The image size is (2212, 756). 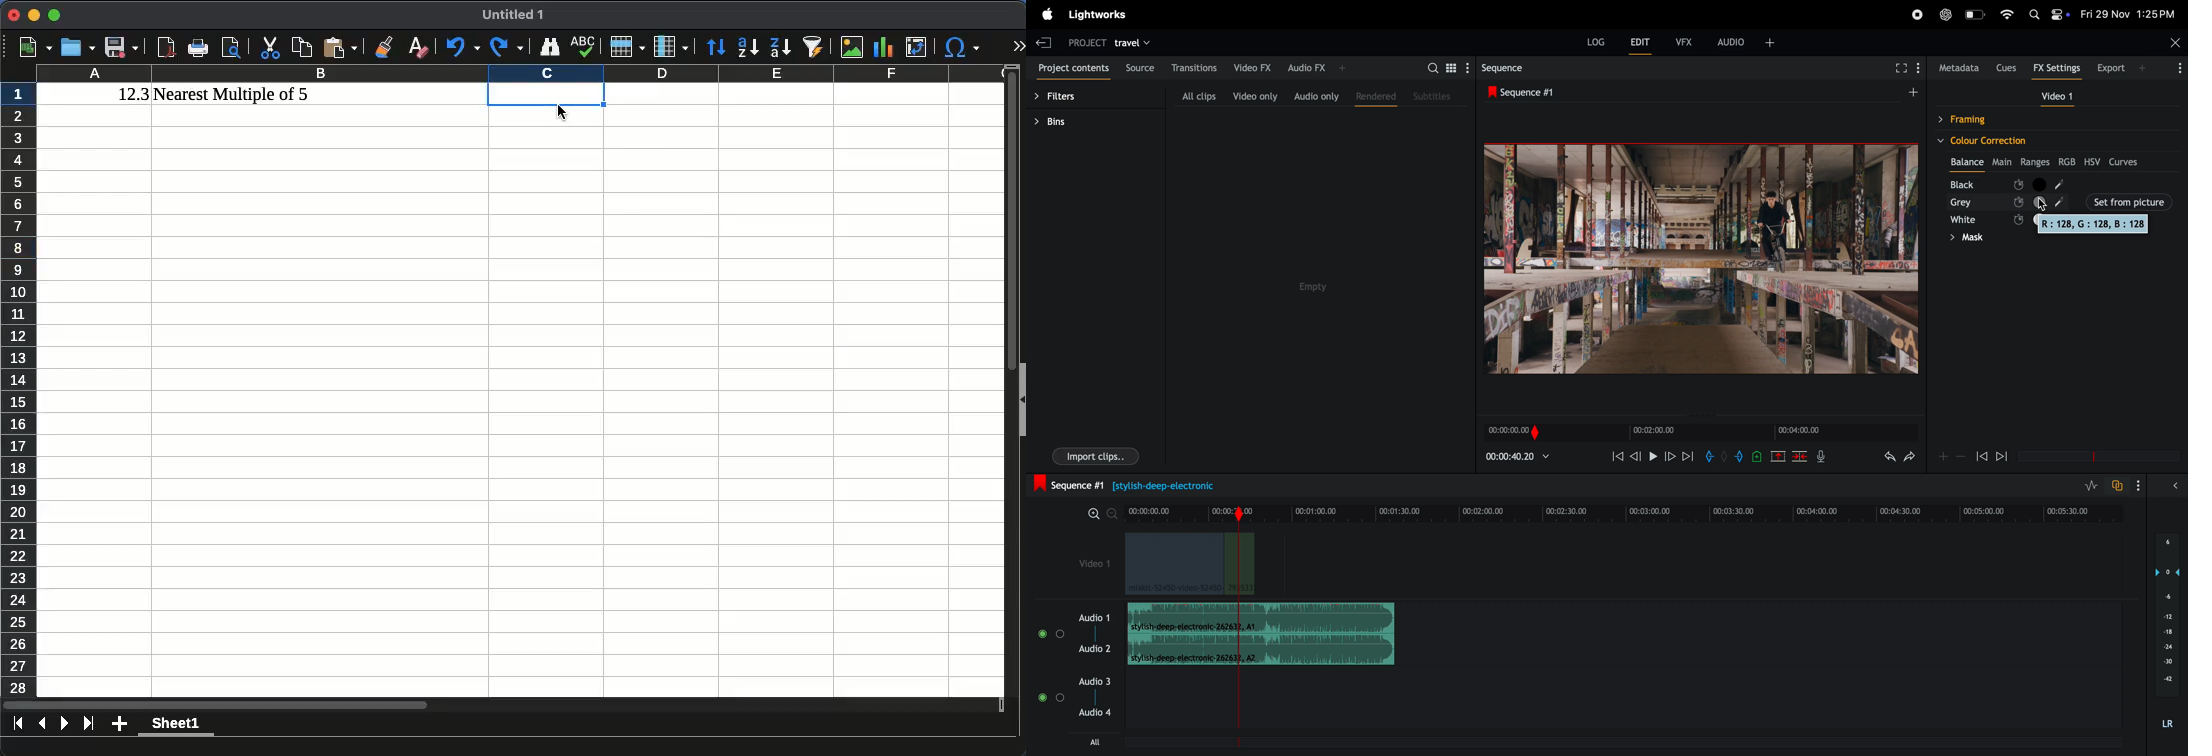 What do you see at coordinates (748, 48) in the screenshot?
I see `ascending` at bounding box center [748, 48].